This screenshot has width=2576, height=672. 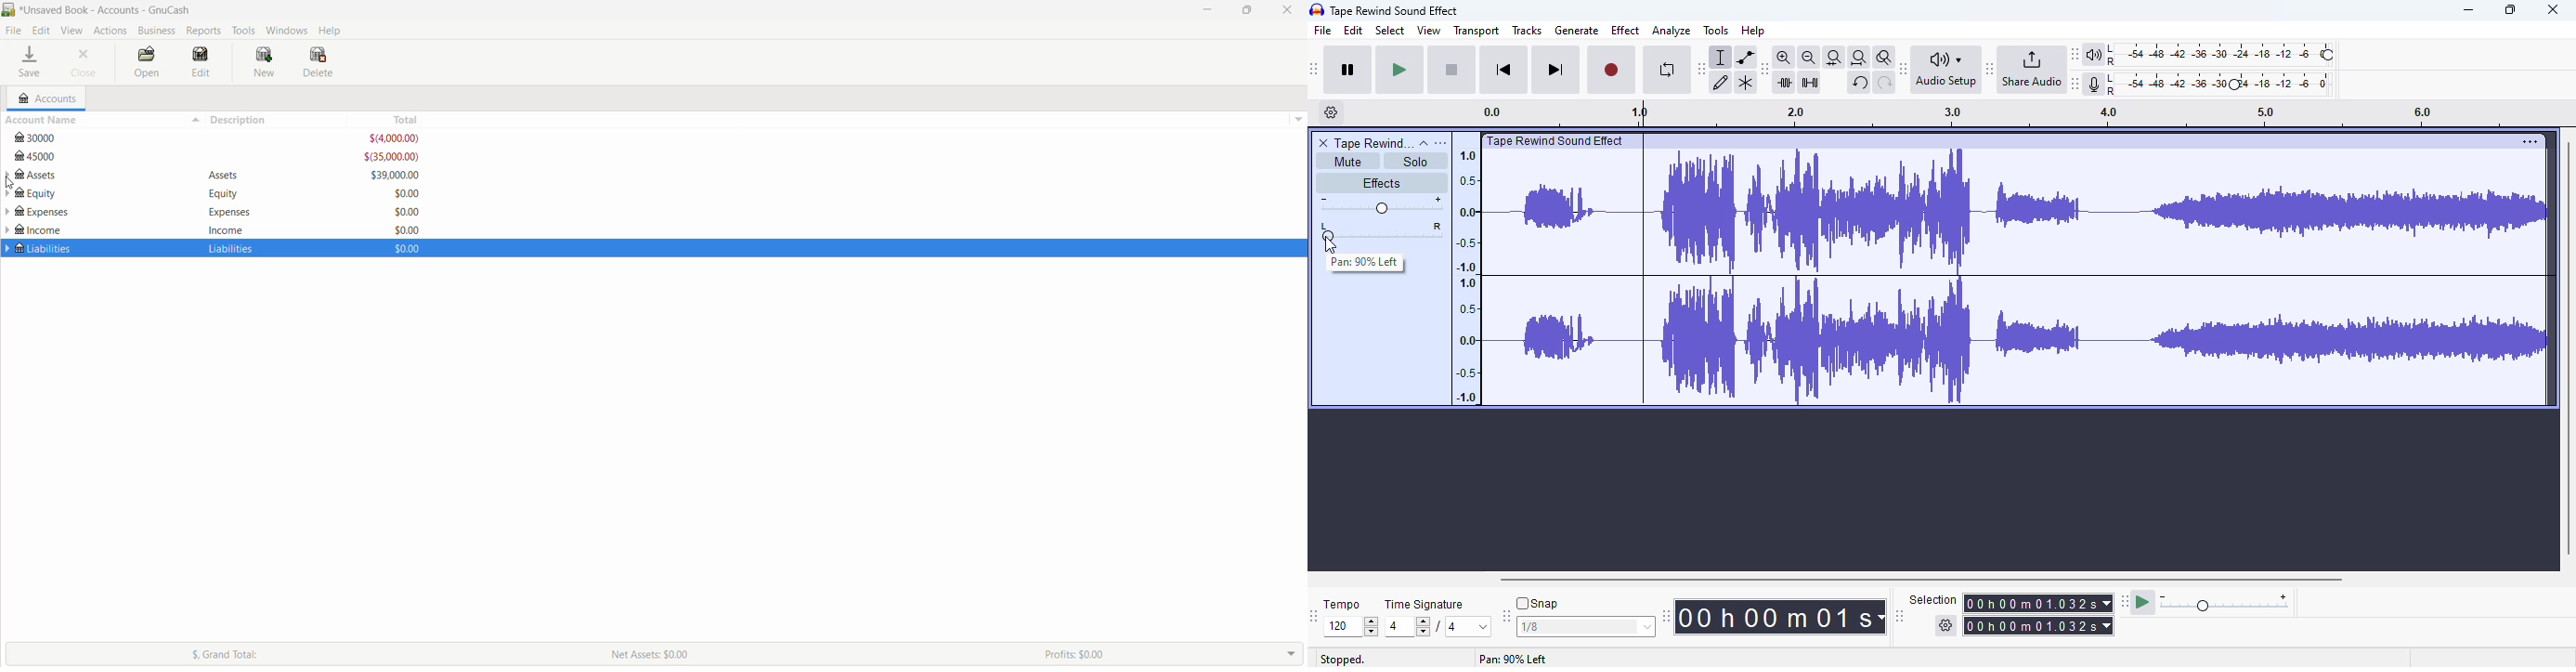 I want to click on file, so click(x=1323, y=30).